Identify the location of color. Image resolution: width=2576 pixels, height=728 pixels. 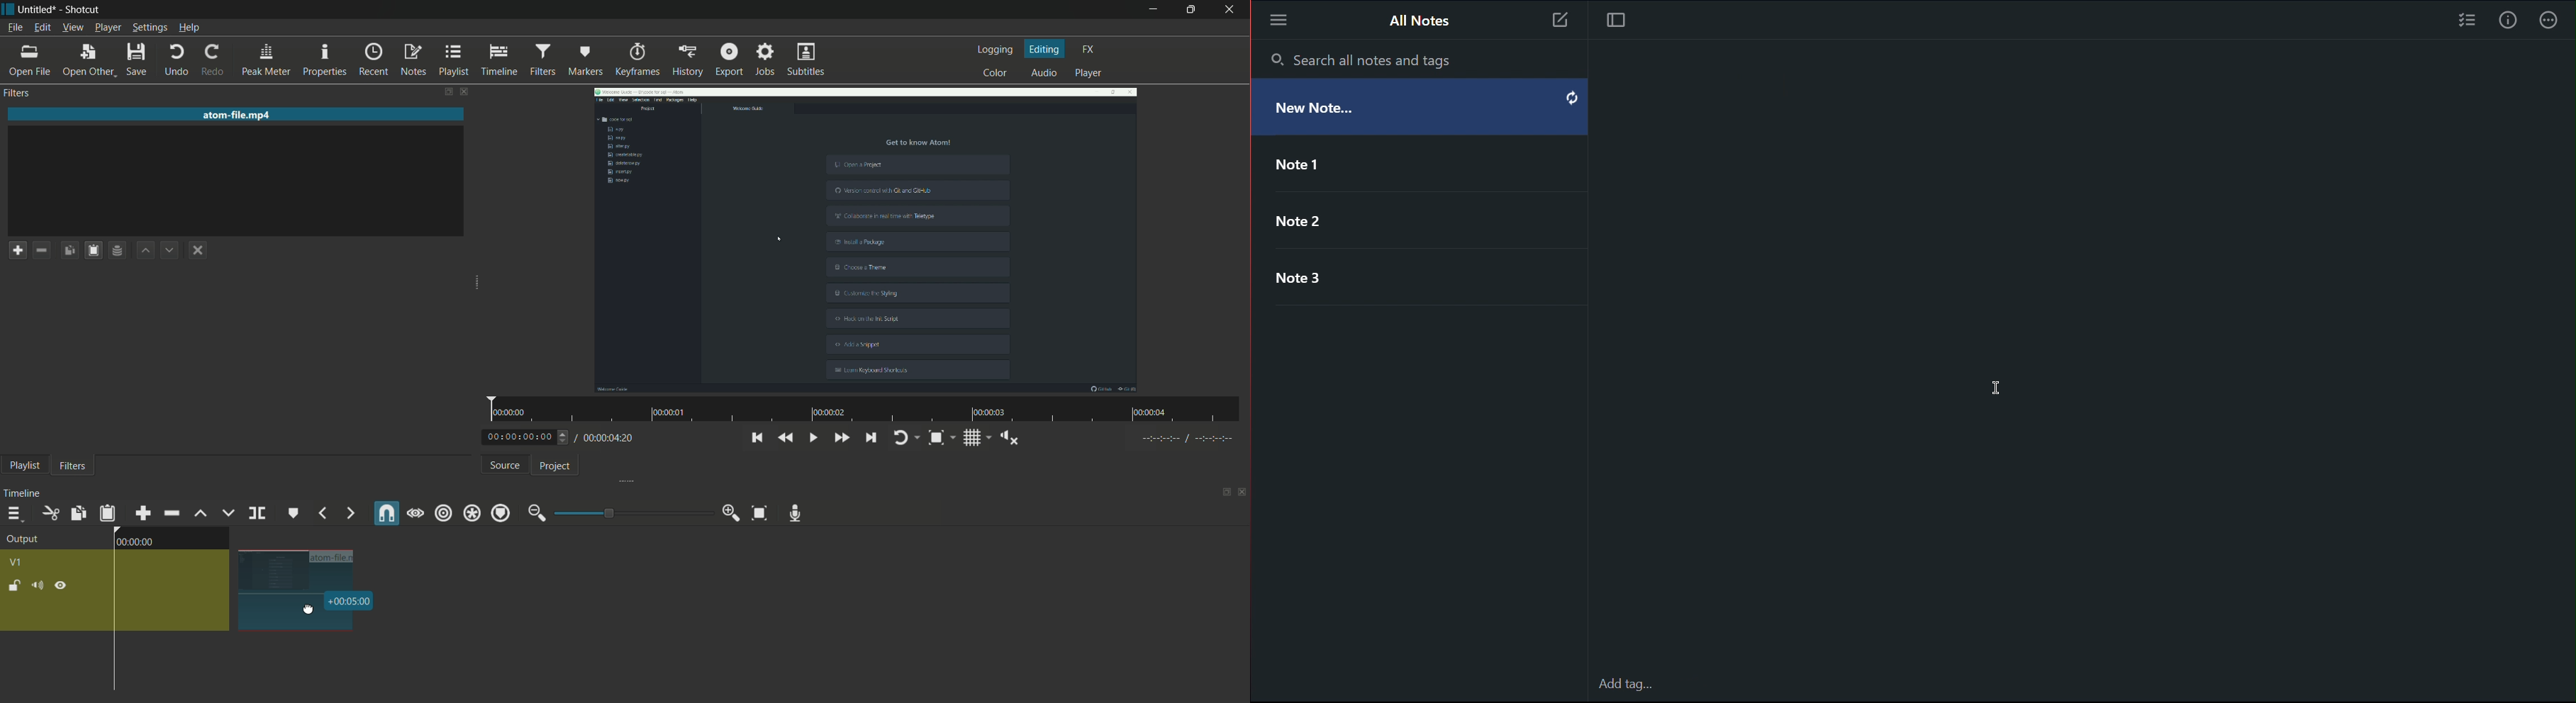
(992, 74).